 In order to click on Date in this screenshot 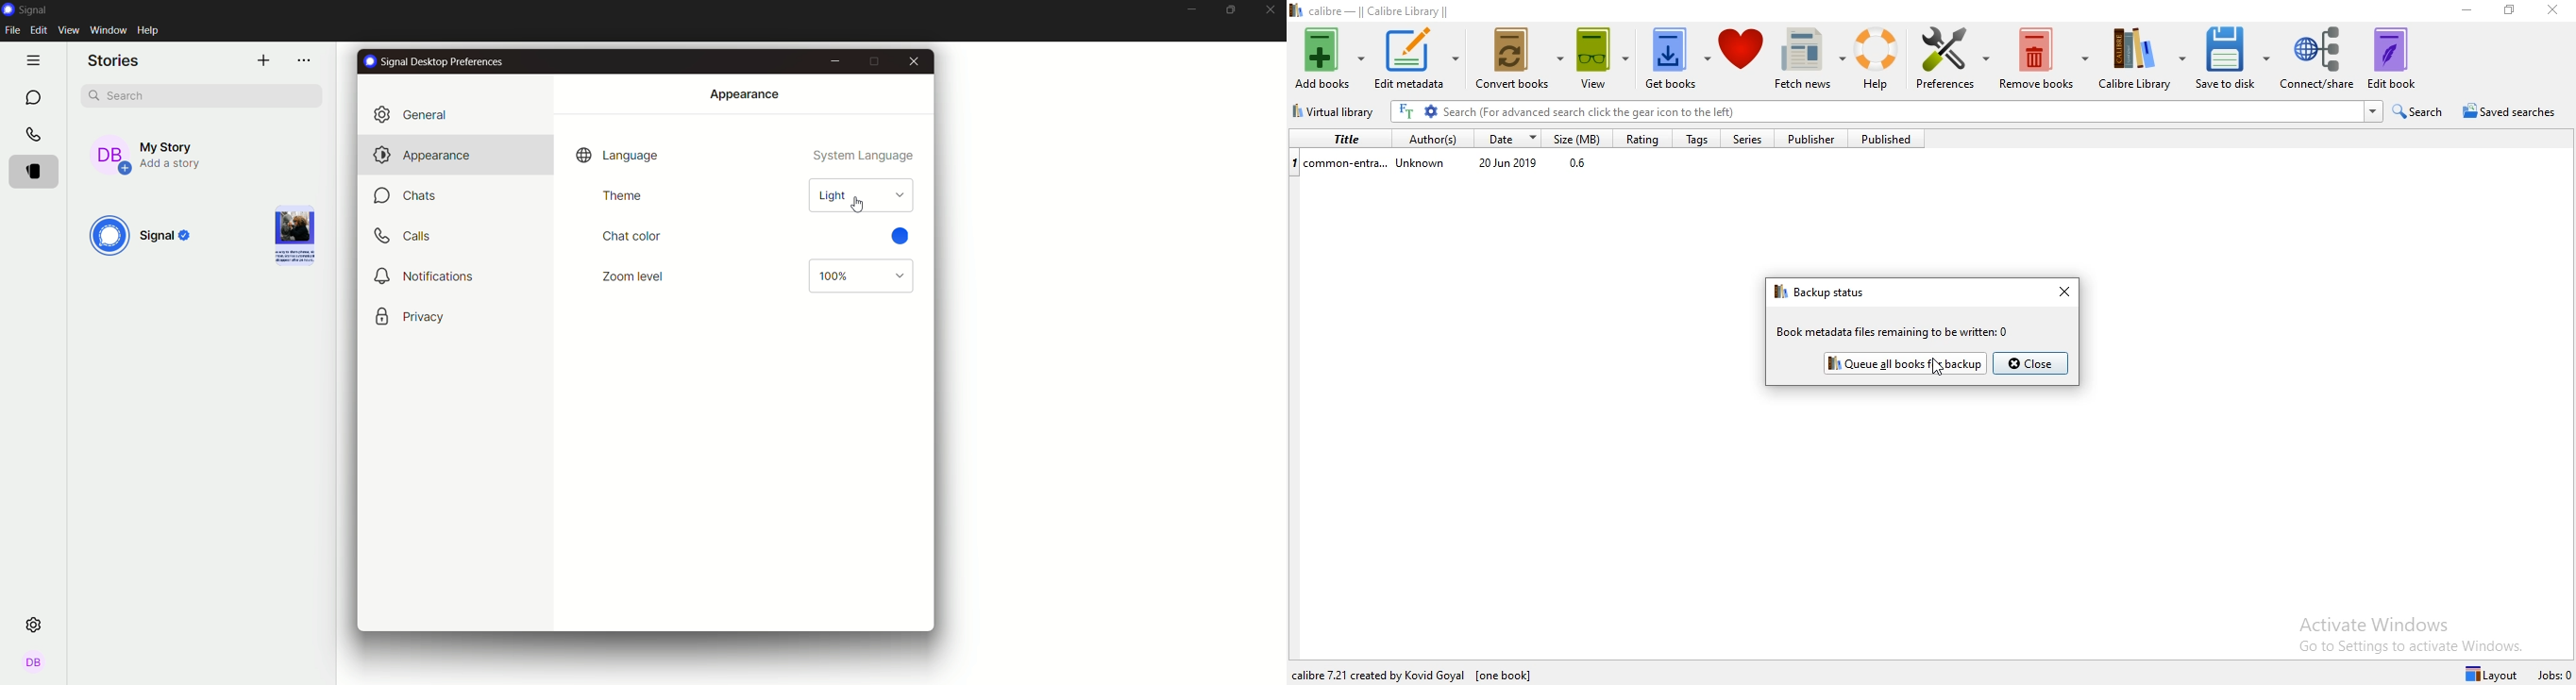, I will do `click(1509, 138)`.